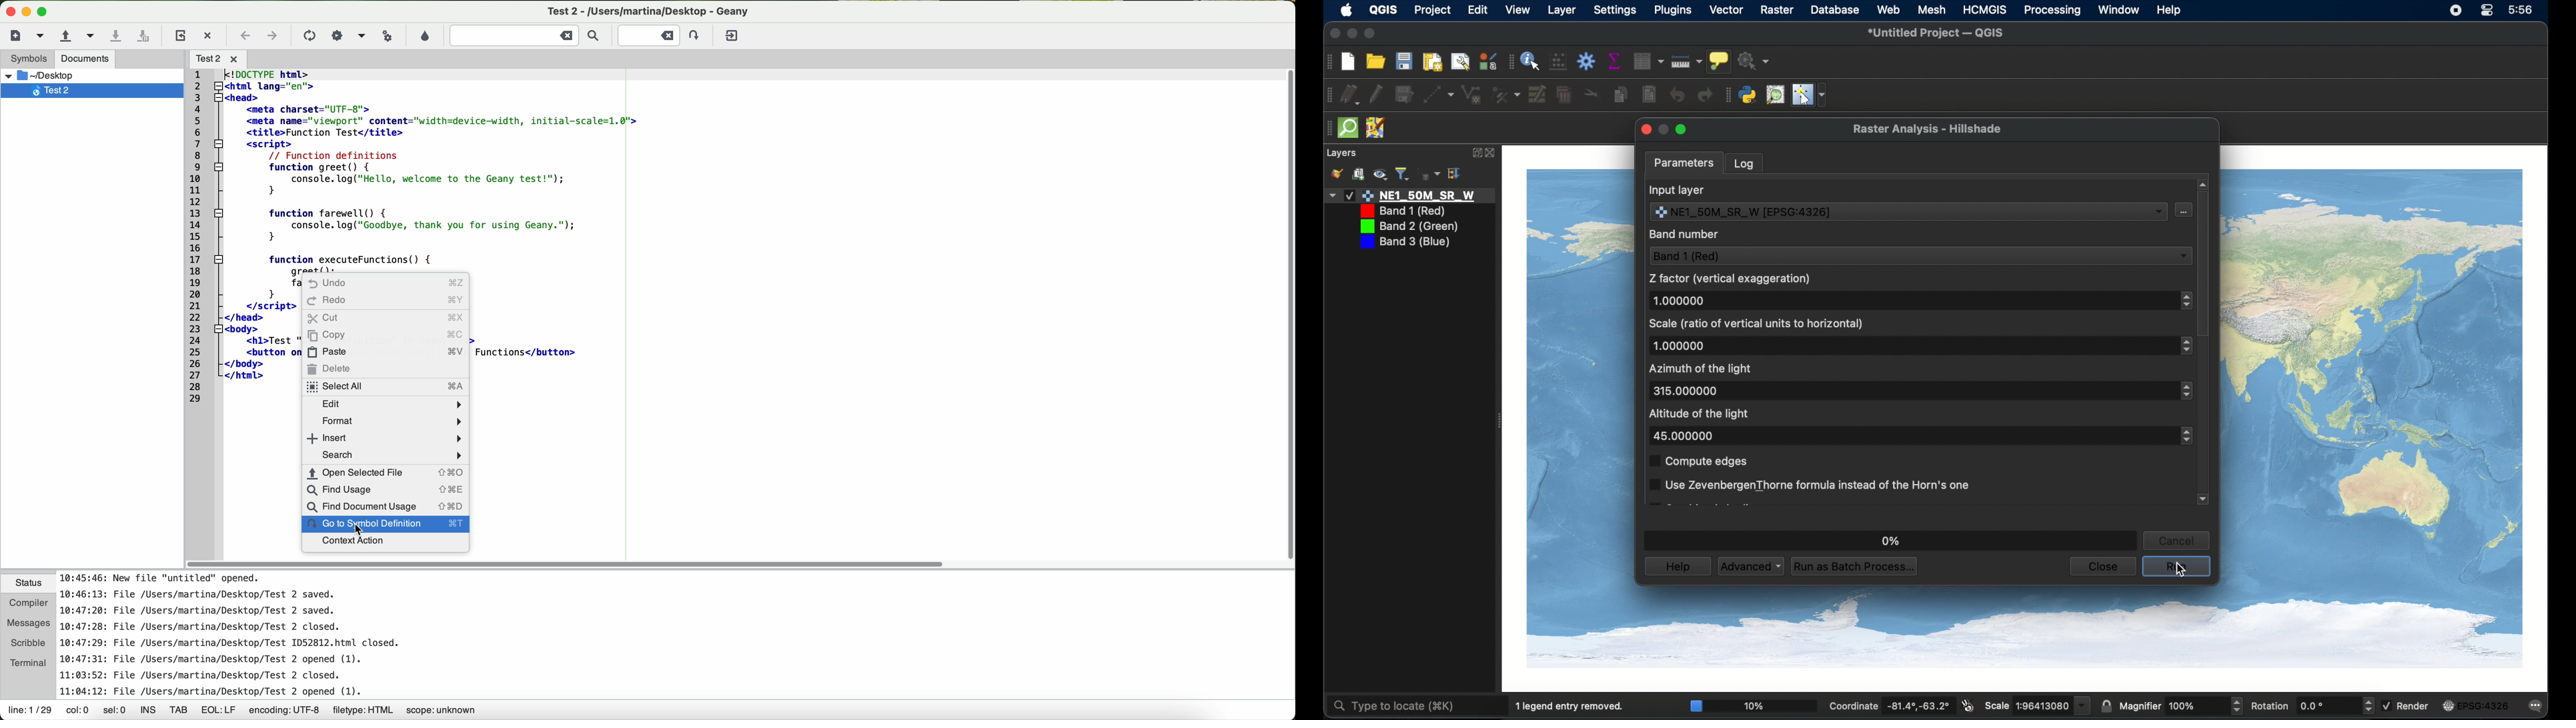 The width and height of the screenshot is (2576, 728). I want to click on web, so click(1889, 10).